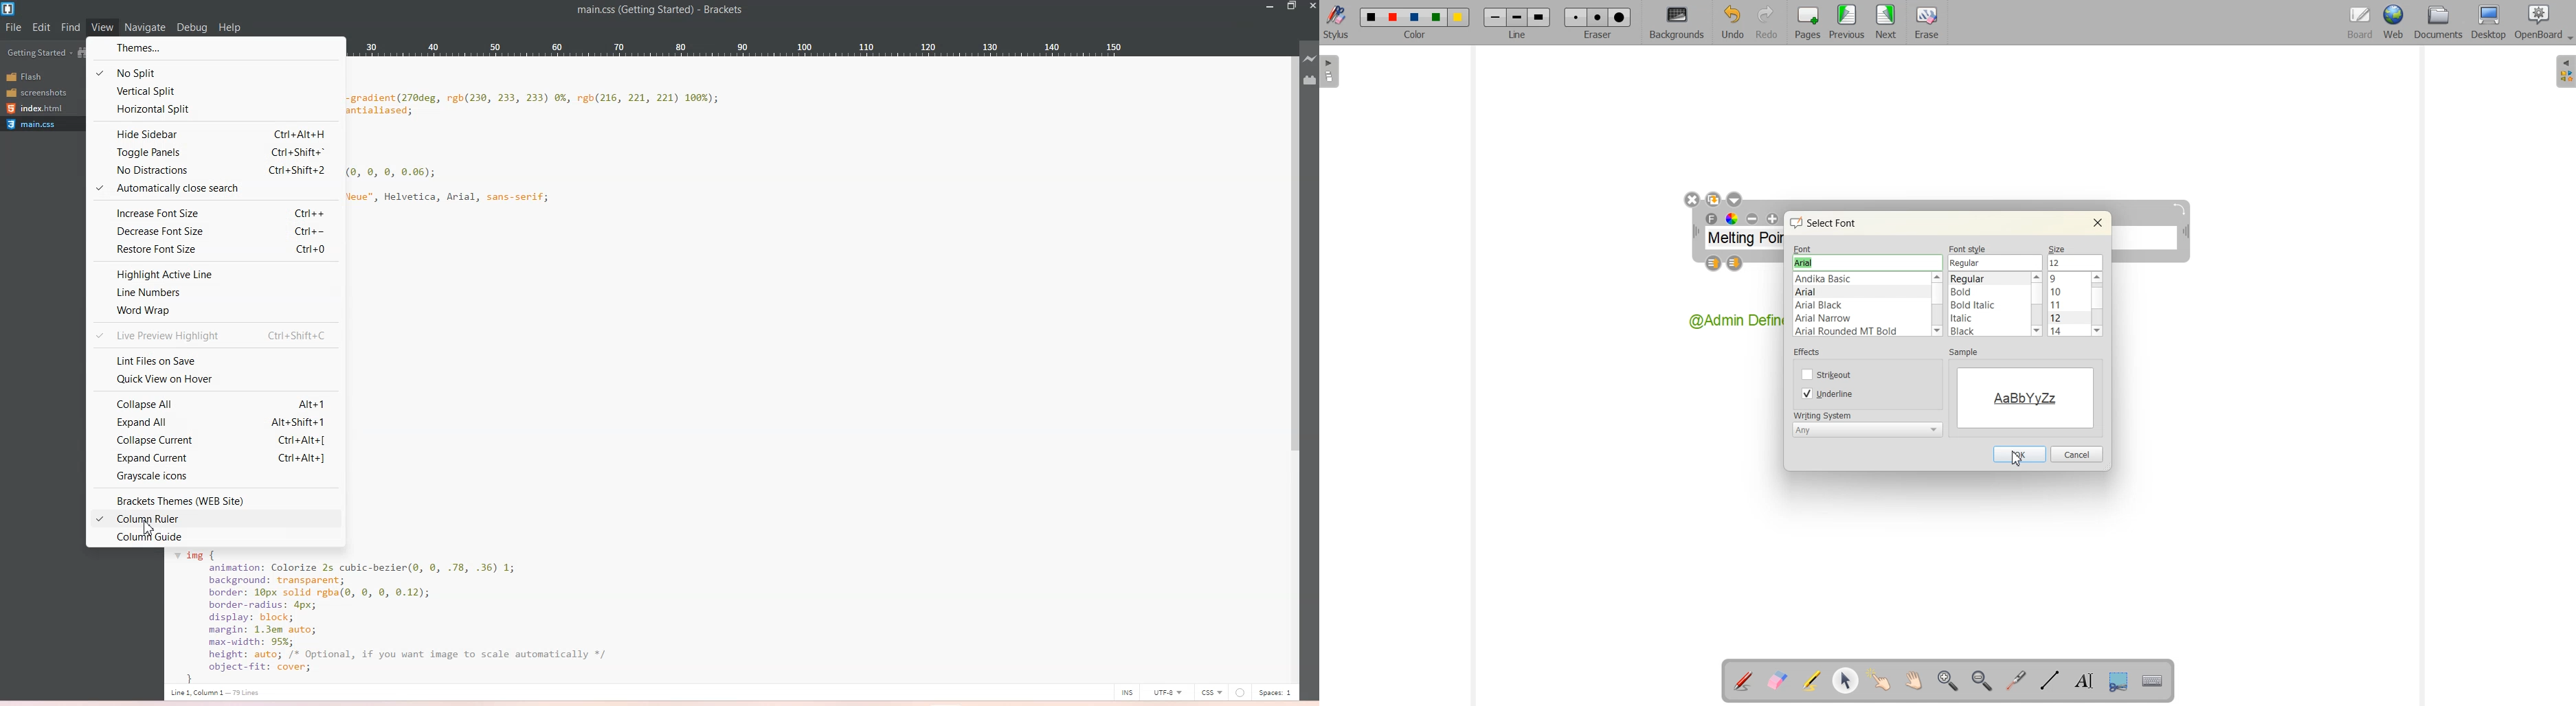 Image resolution: width=2576 pixels, height=728 pixels. What do you see at coordinates (216, 310) in the screenshot?
I see `World wrap` at bounding box center [216, 310].